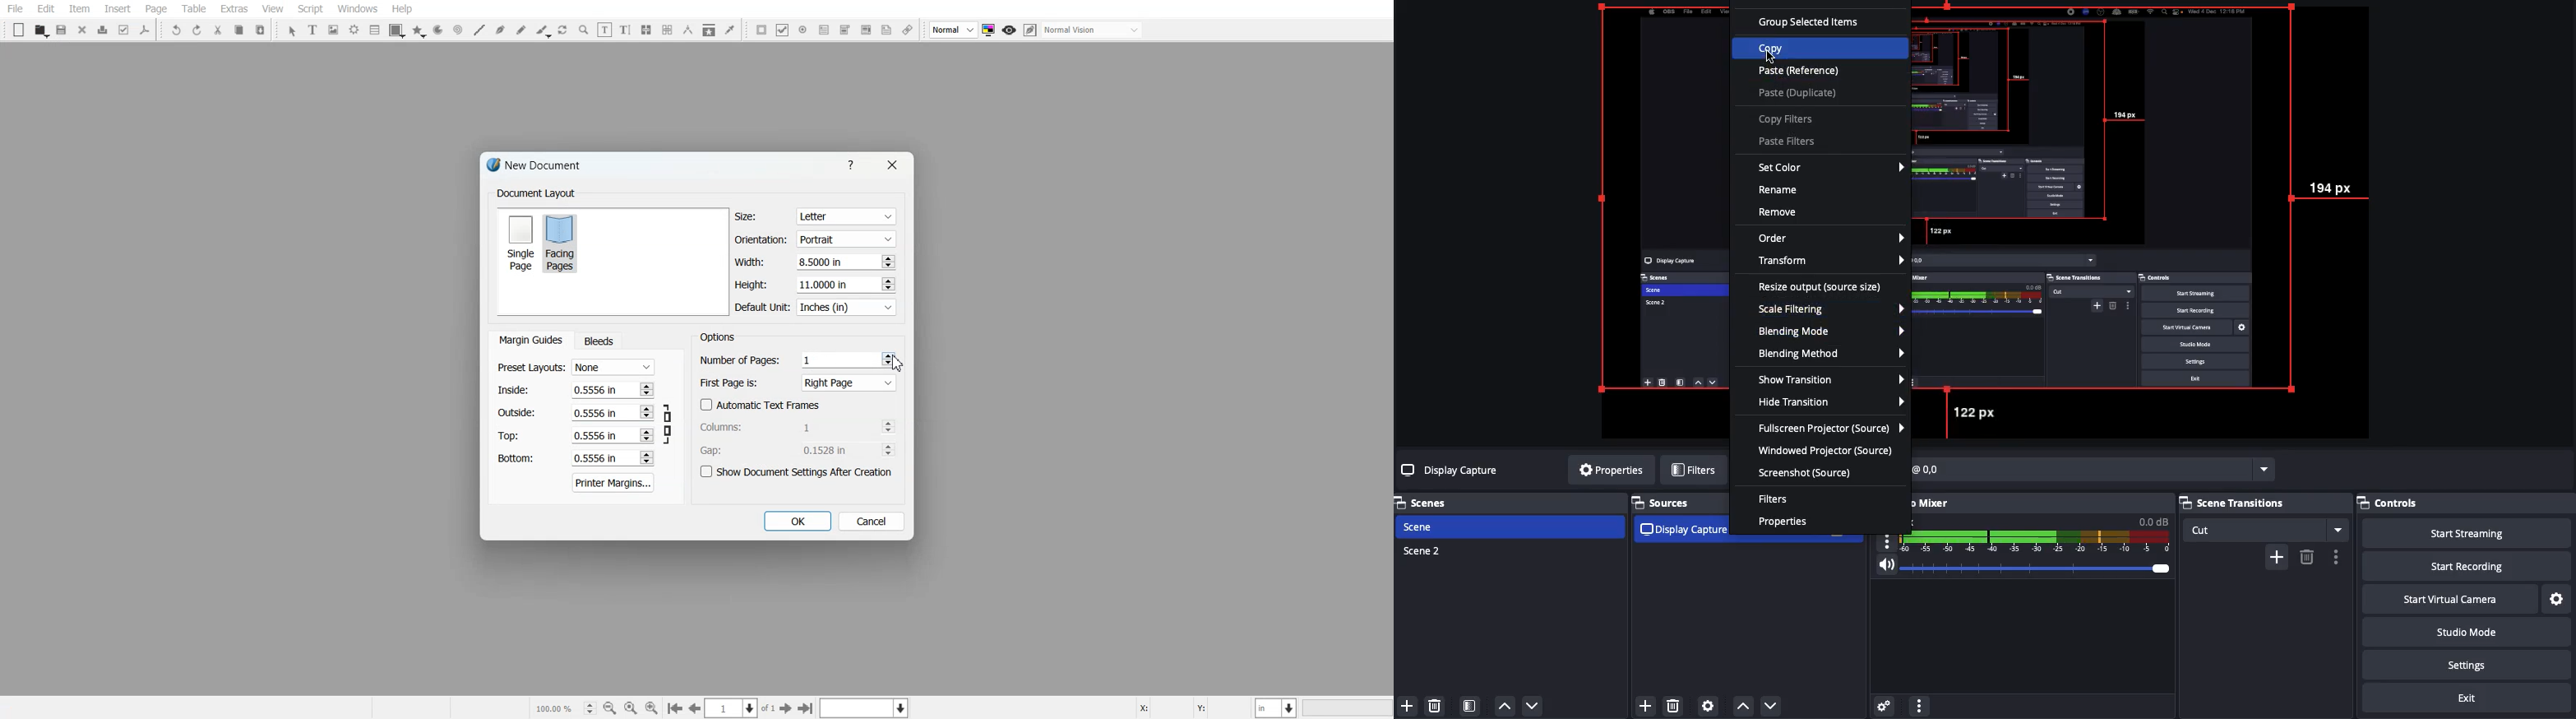 The width and height of the screenshot is (2576, 728). Describe the element at coordinates (1682, 531) in the screenshot. I see `Display capture` at that location.